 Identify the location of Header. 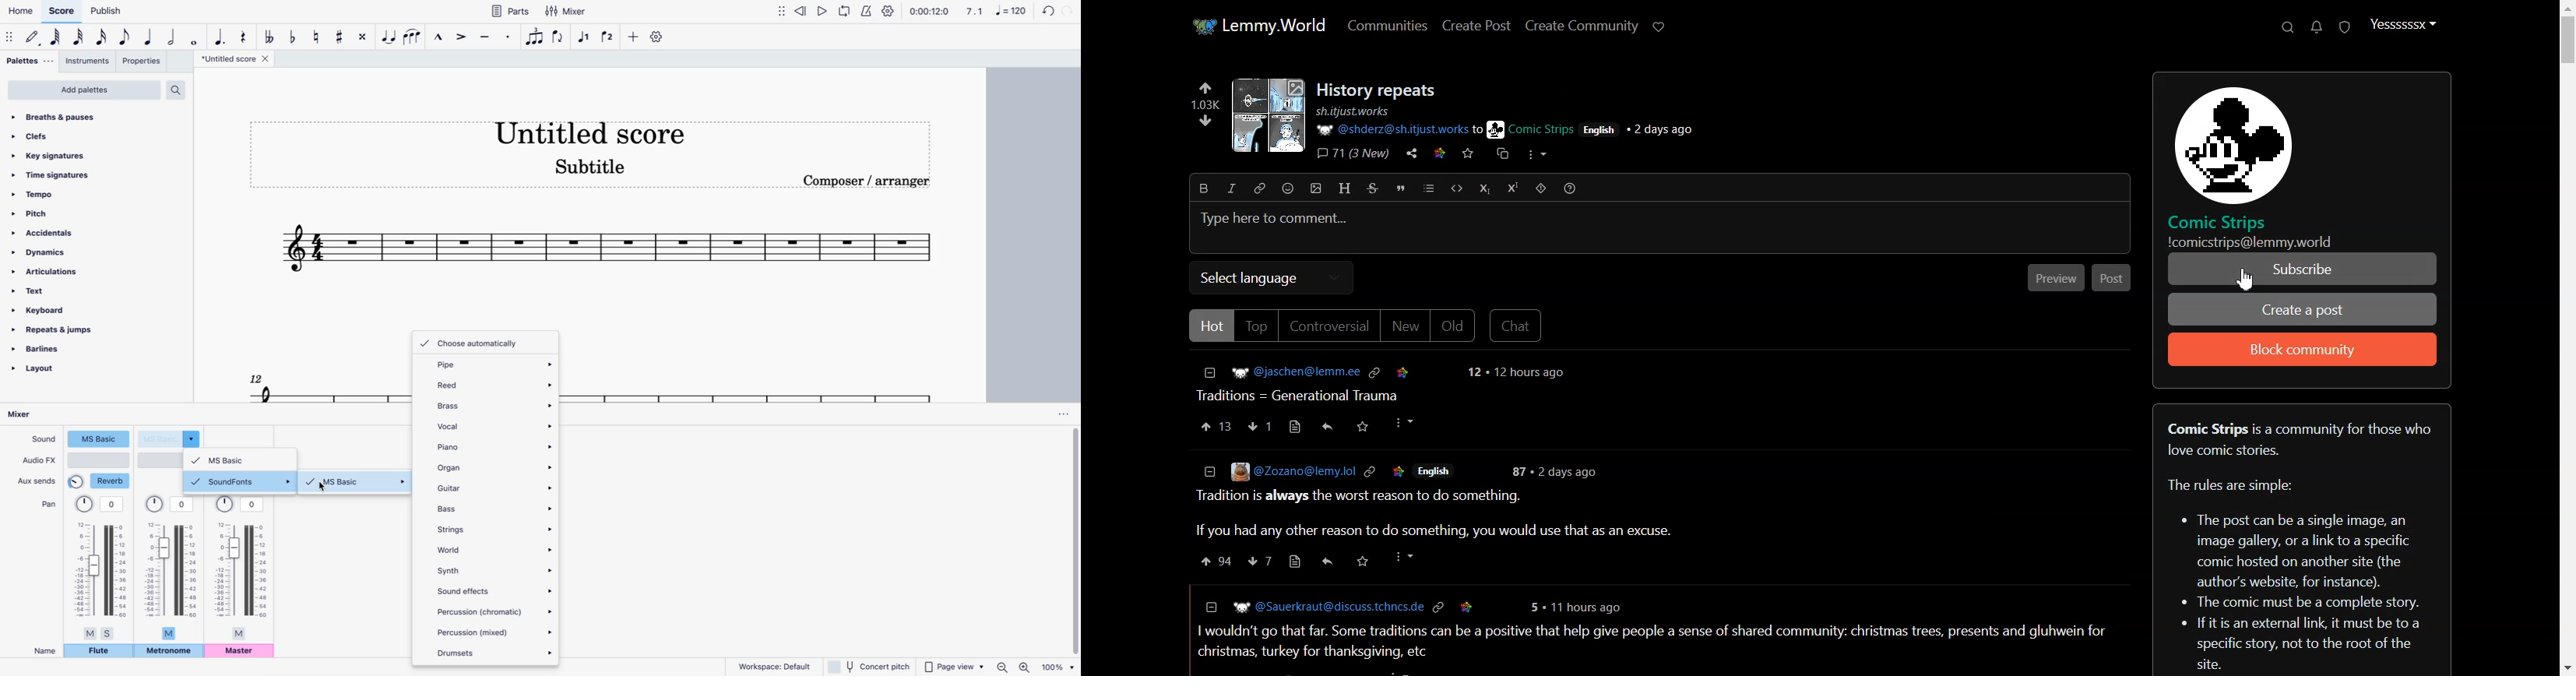
(1346, 188).